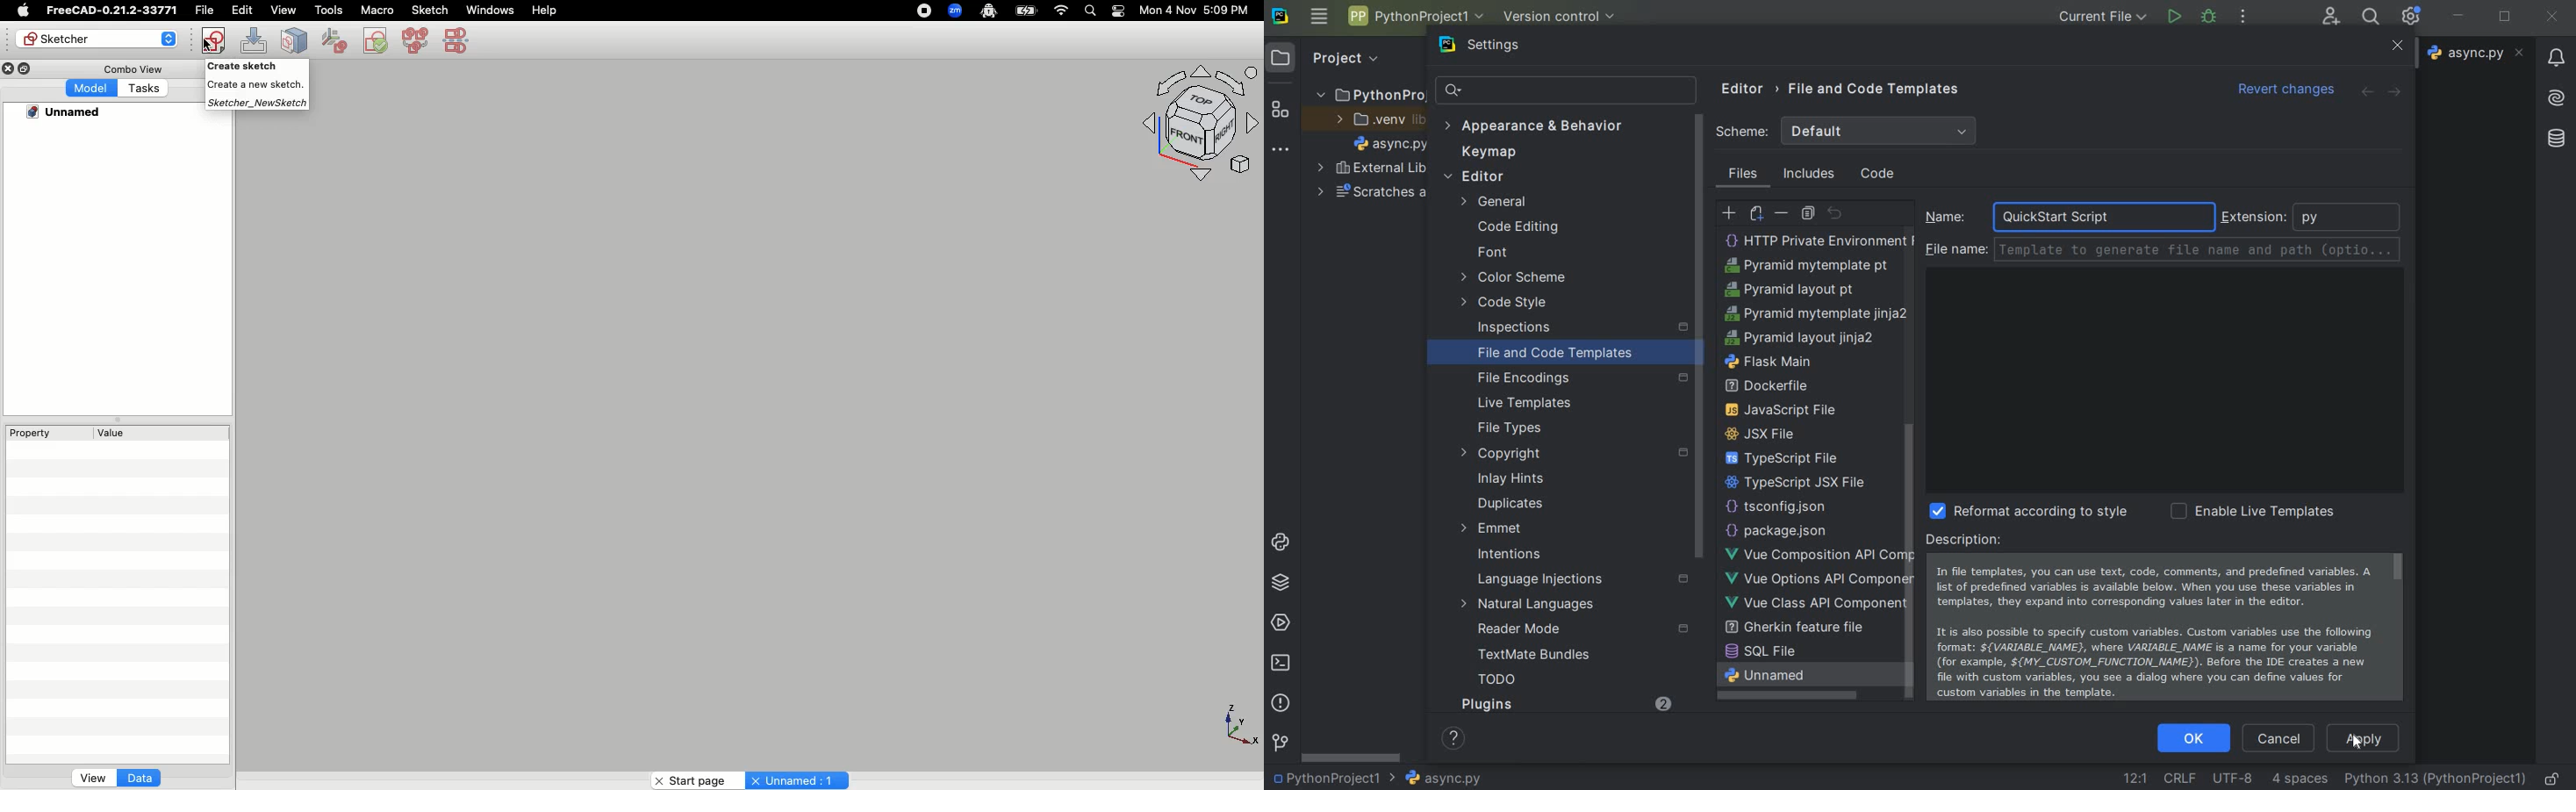 The width and height of the screenshot is (2576, 812). Describe the element at coordinates (797, 780) in the screenshot. I see `Unnamed : 1` at that location.